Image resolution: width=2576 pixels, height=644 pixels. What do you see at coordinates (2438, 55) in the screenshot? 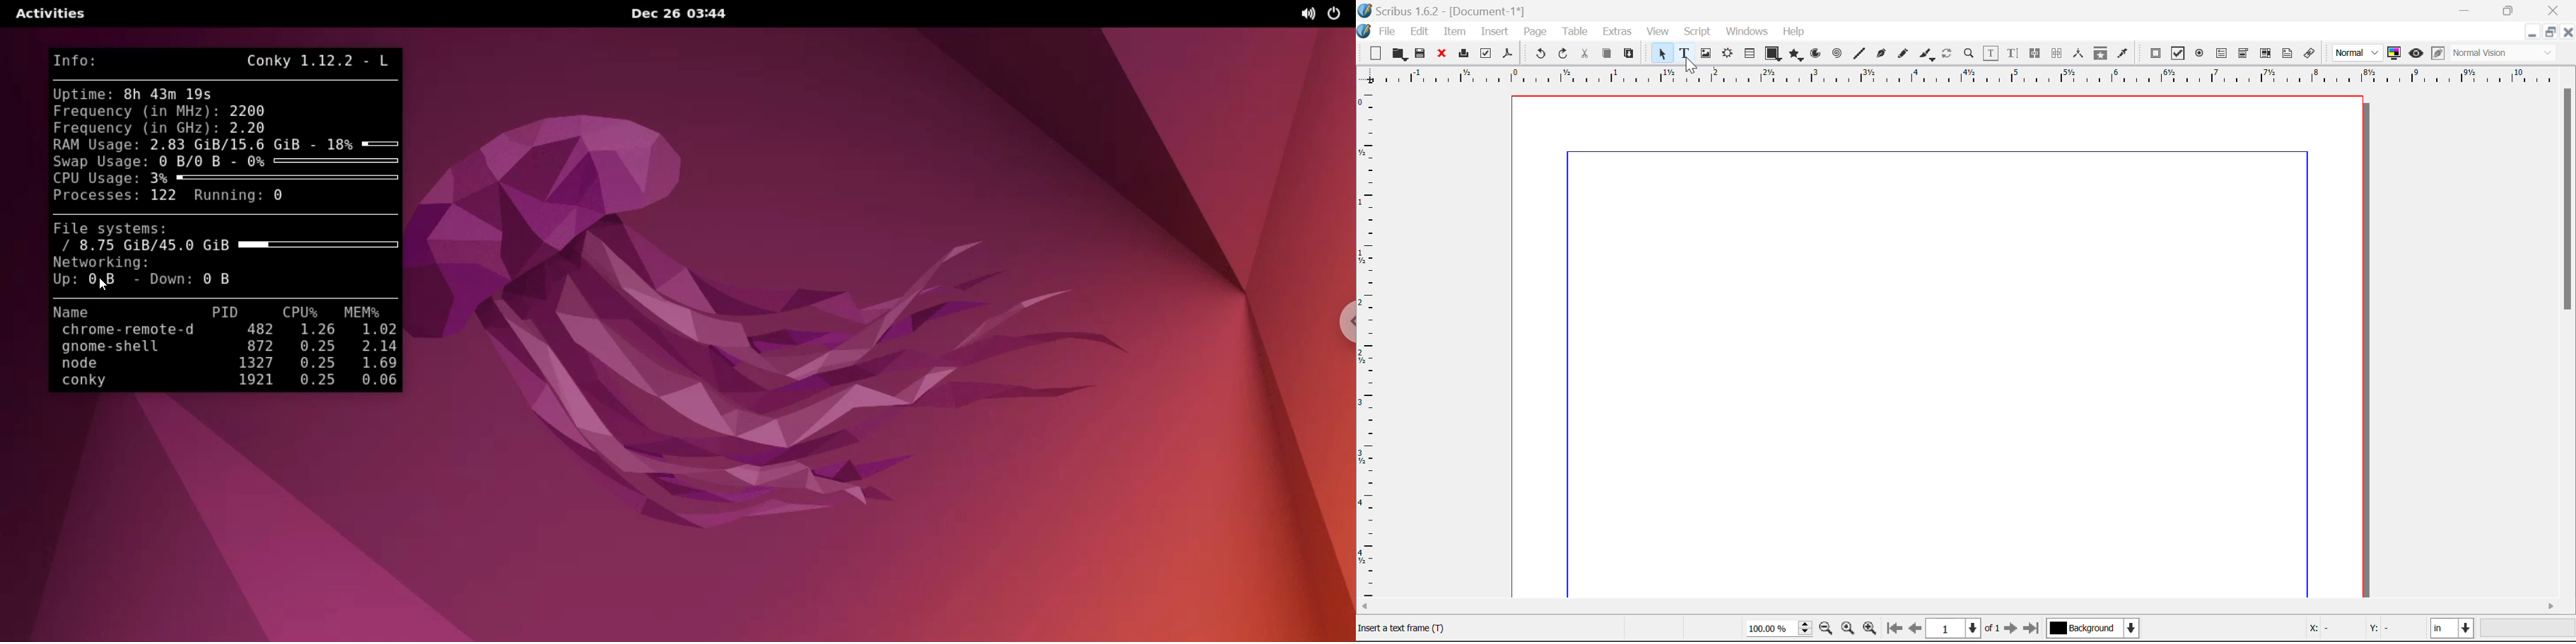
I see `Edit in Preview Mode` at bounding box center [2438, 55].